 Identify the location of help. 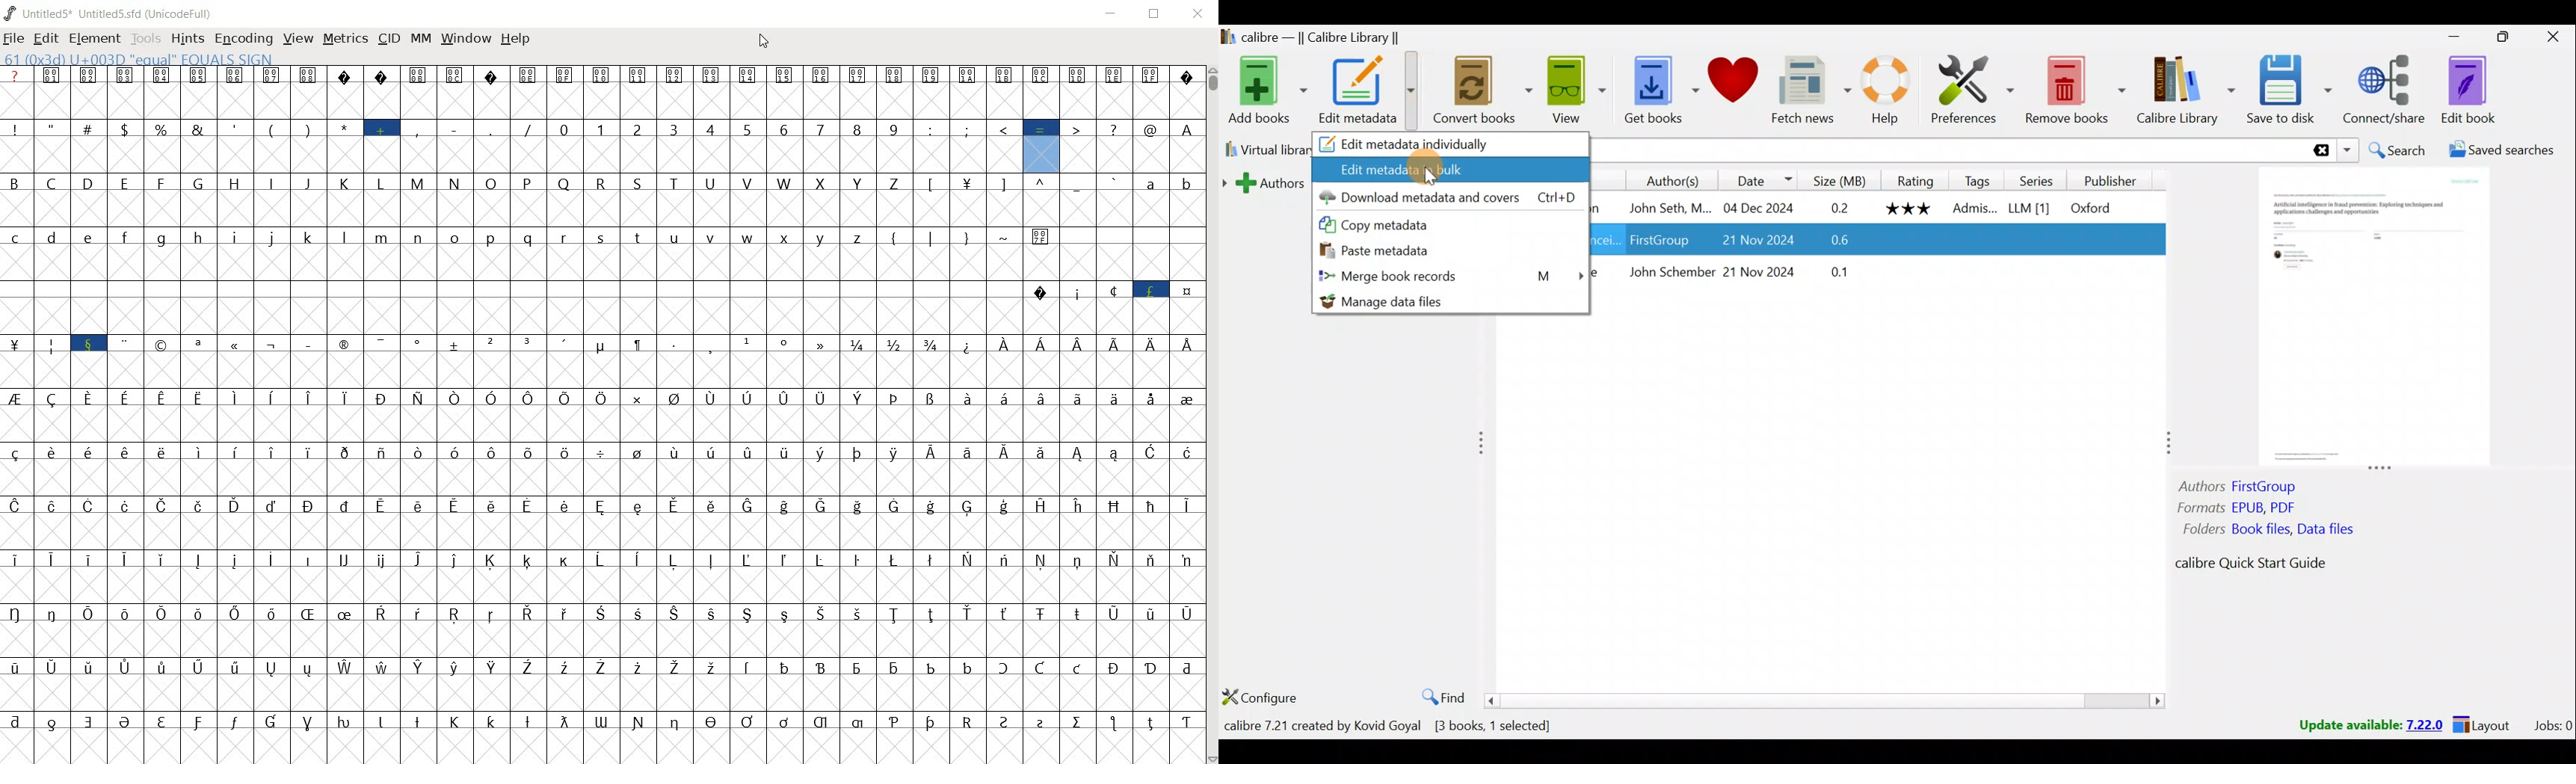
(514, 40).